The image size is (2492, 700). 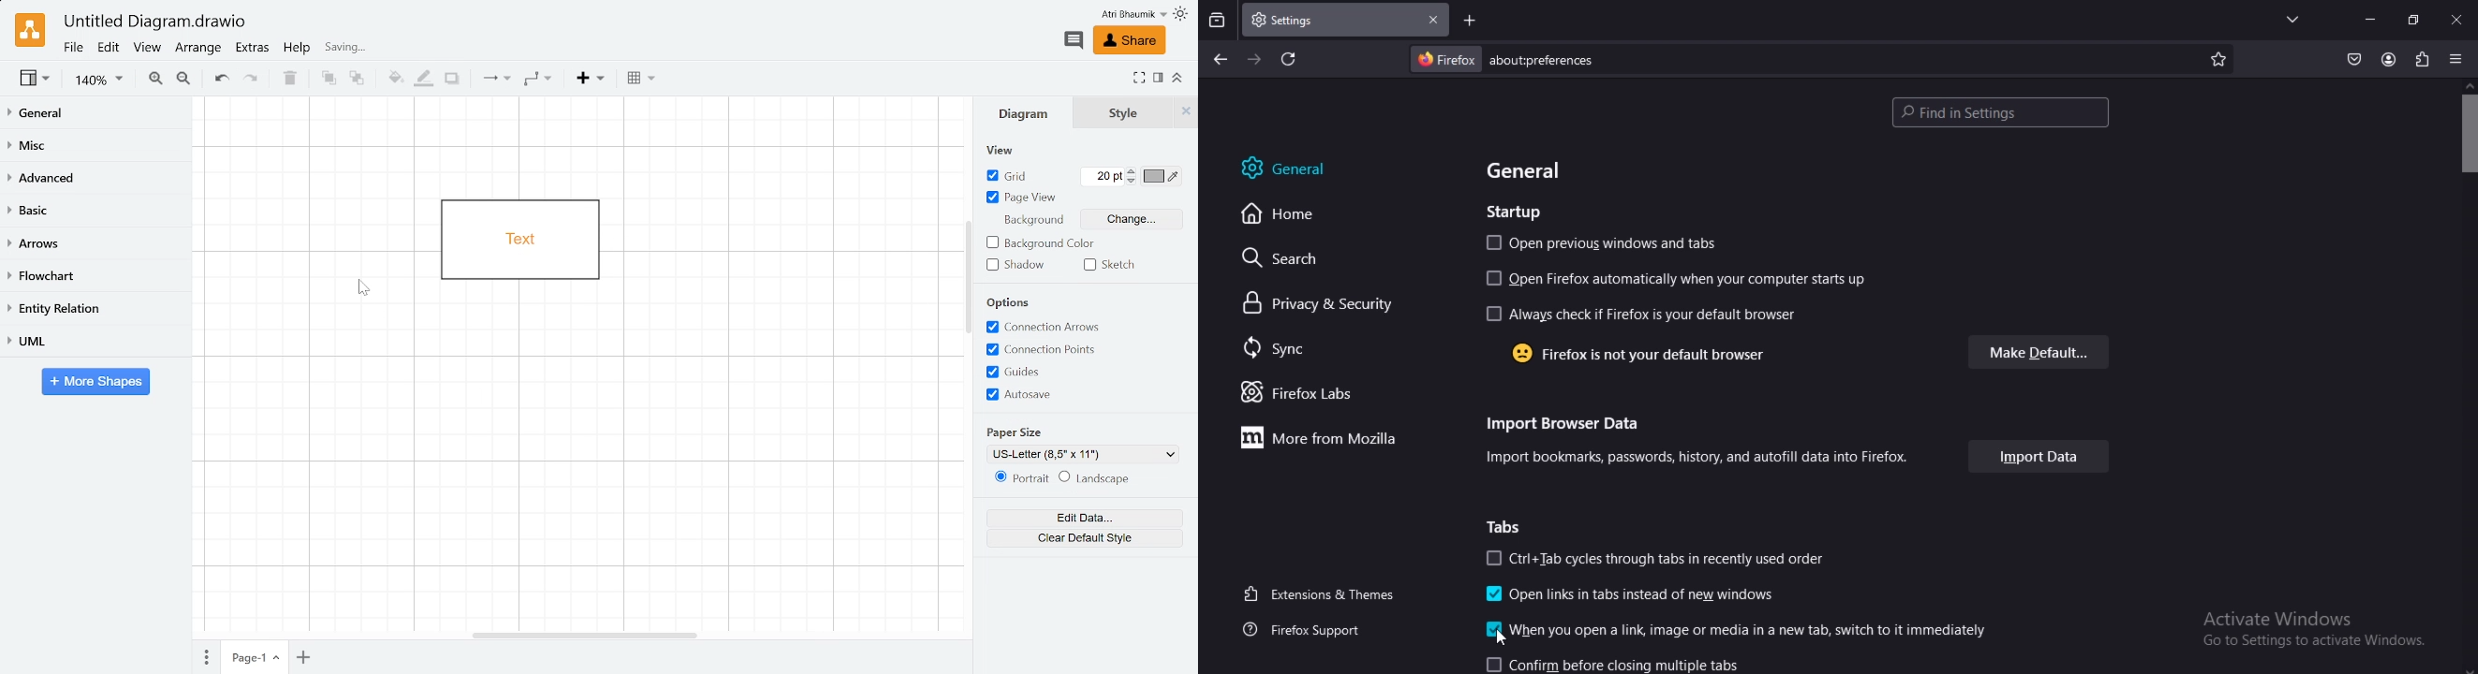 What do you see at coordinates (2218, 60) in the screenshot?
I see `bookmark this page` at bounding box center [2218, 60].